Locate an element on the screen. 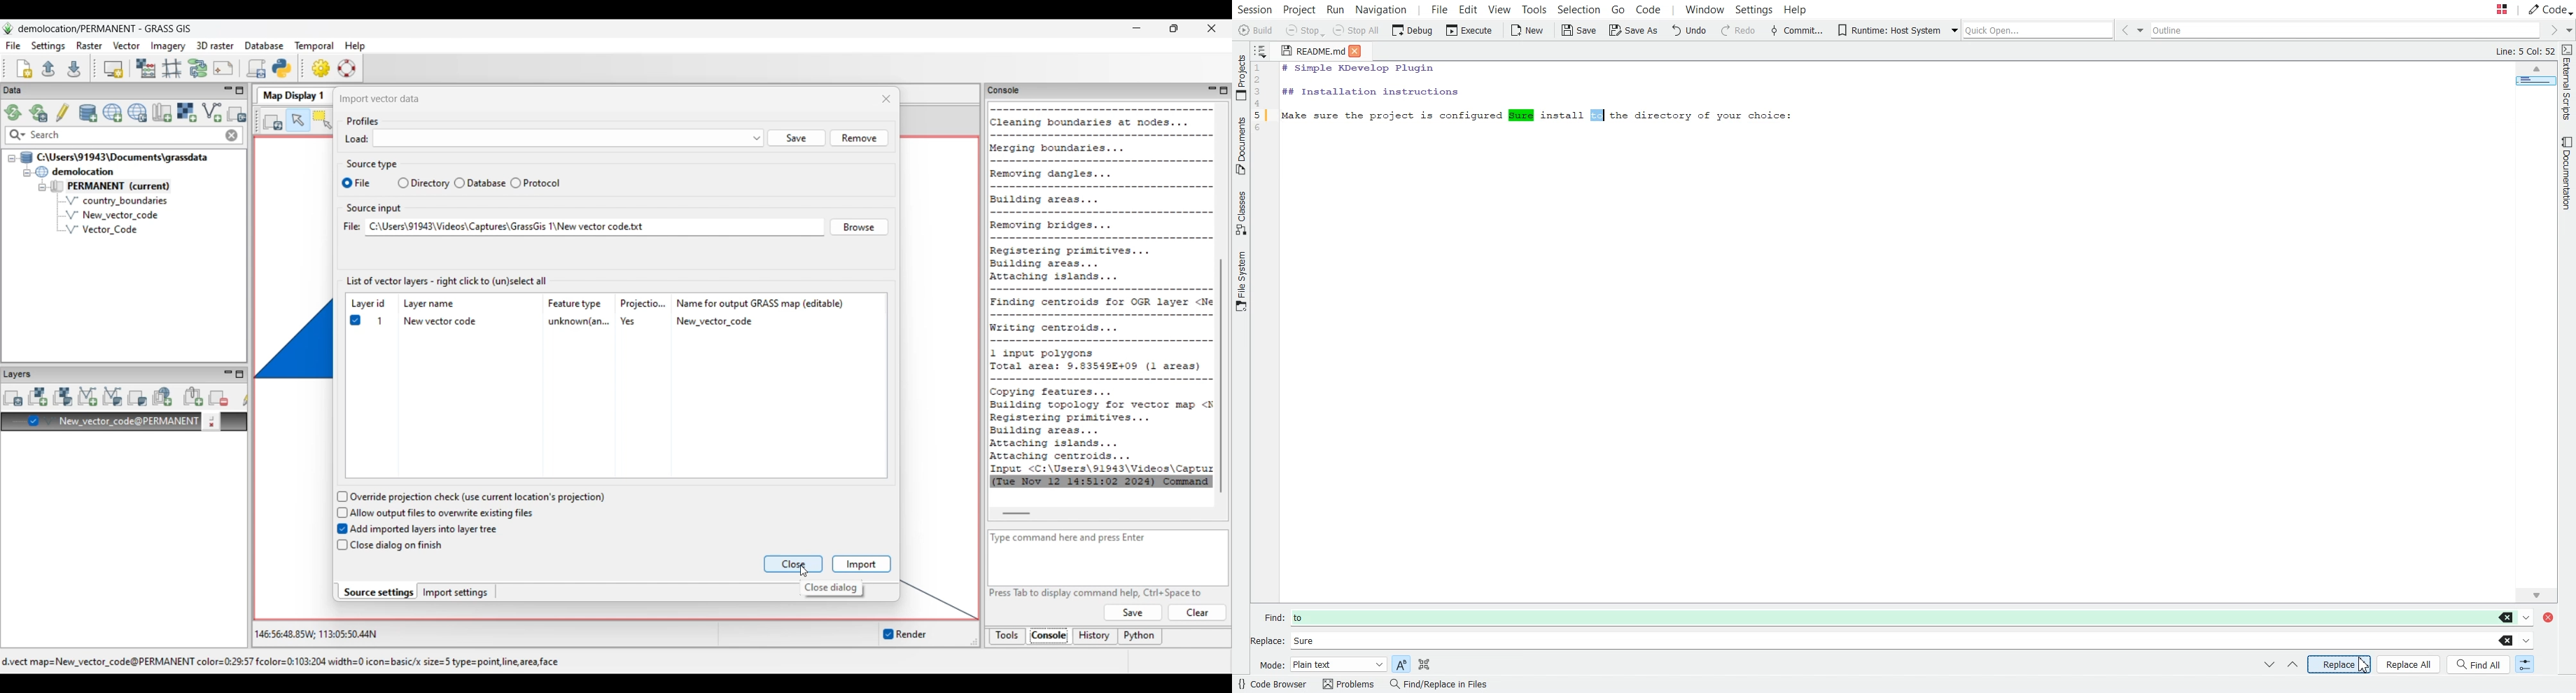 This screenshot has width=2576, height=700. Layers is located at coordinates (21, 373).